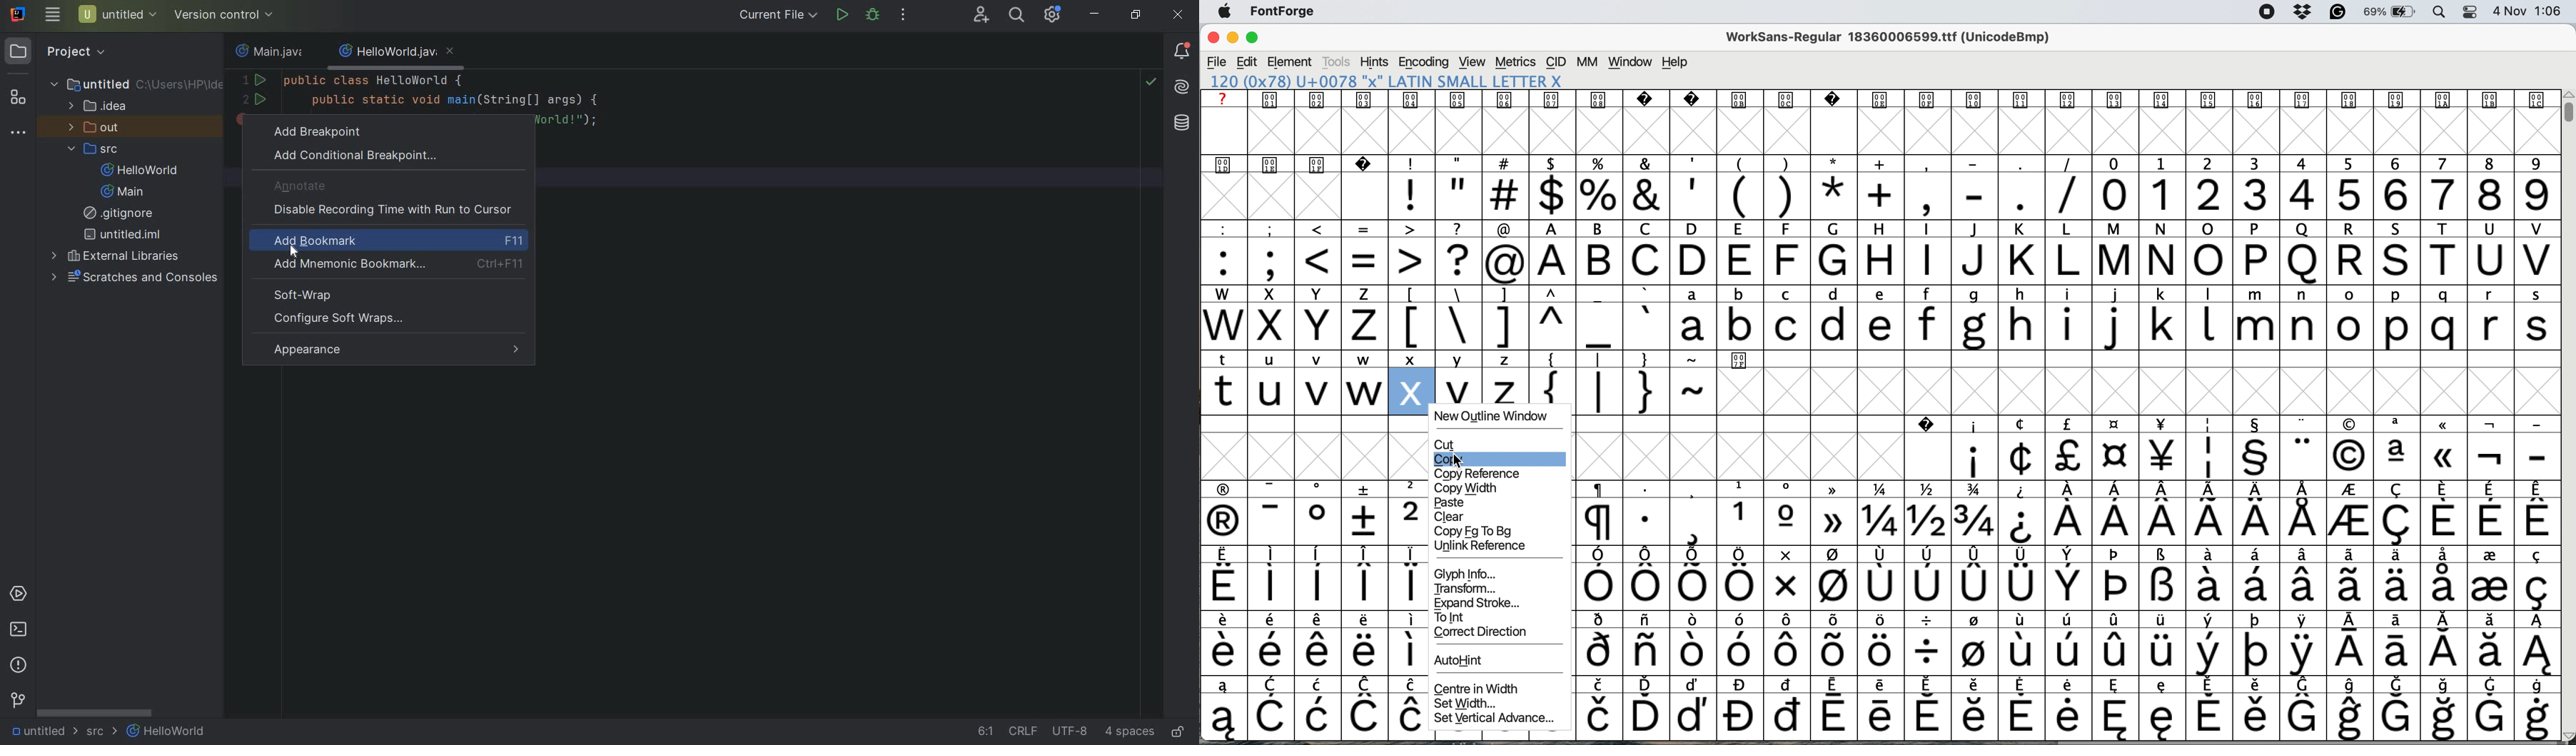 This screenshot has width=2576, height=756. What do you see at coordinates (18, 702) in the screenshot?
I see `version control` at bounding box center [18, 702].